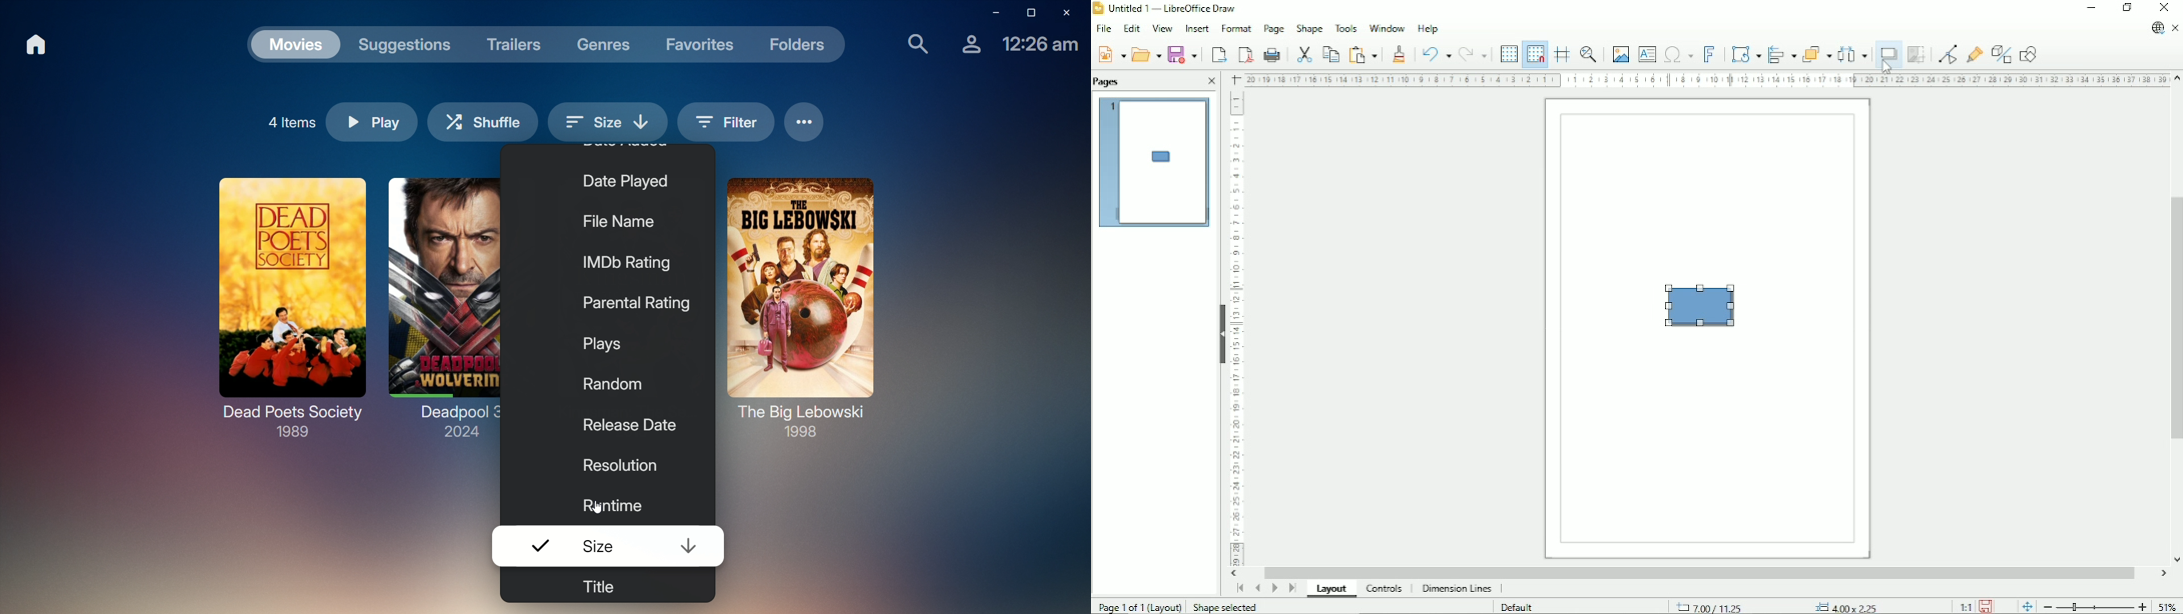  Describe the element at coordinates (1108, 81) in the screenshot. I see `Pages` at that location.